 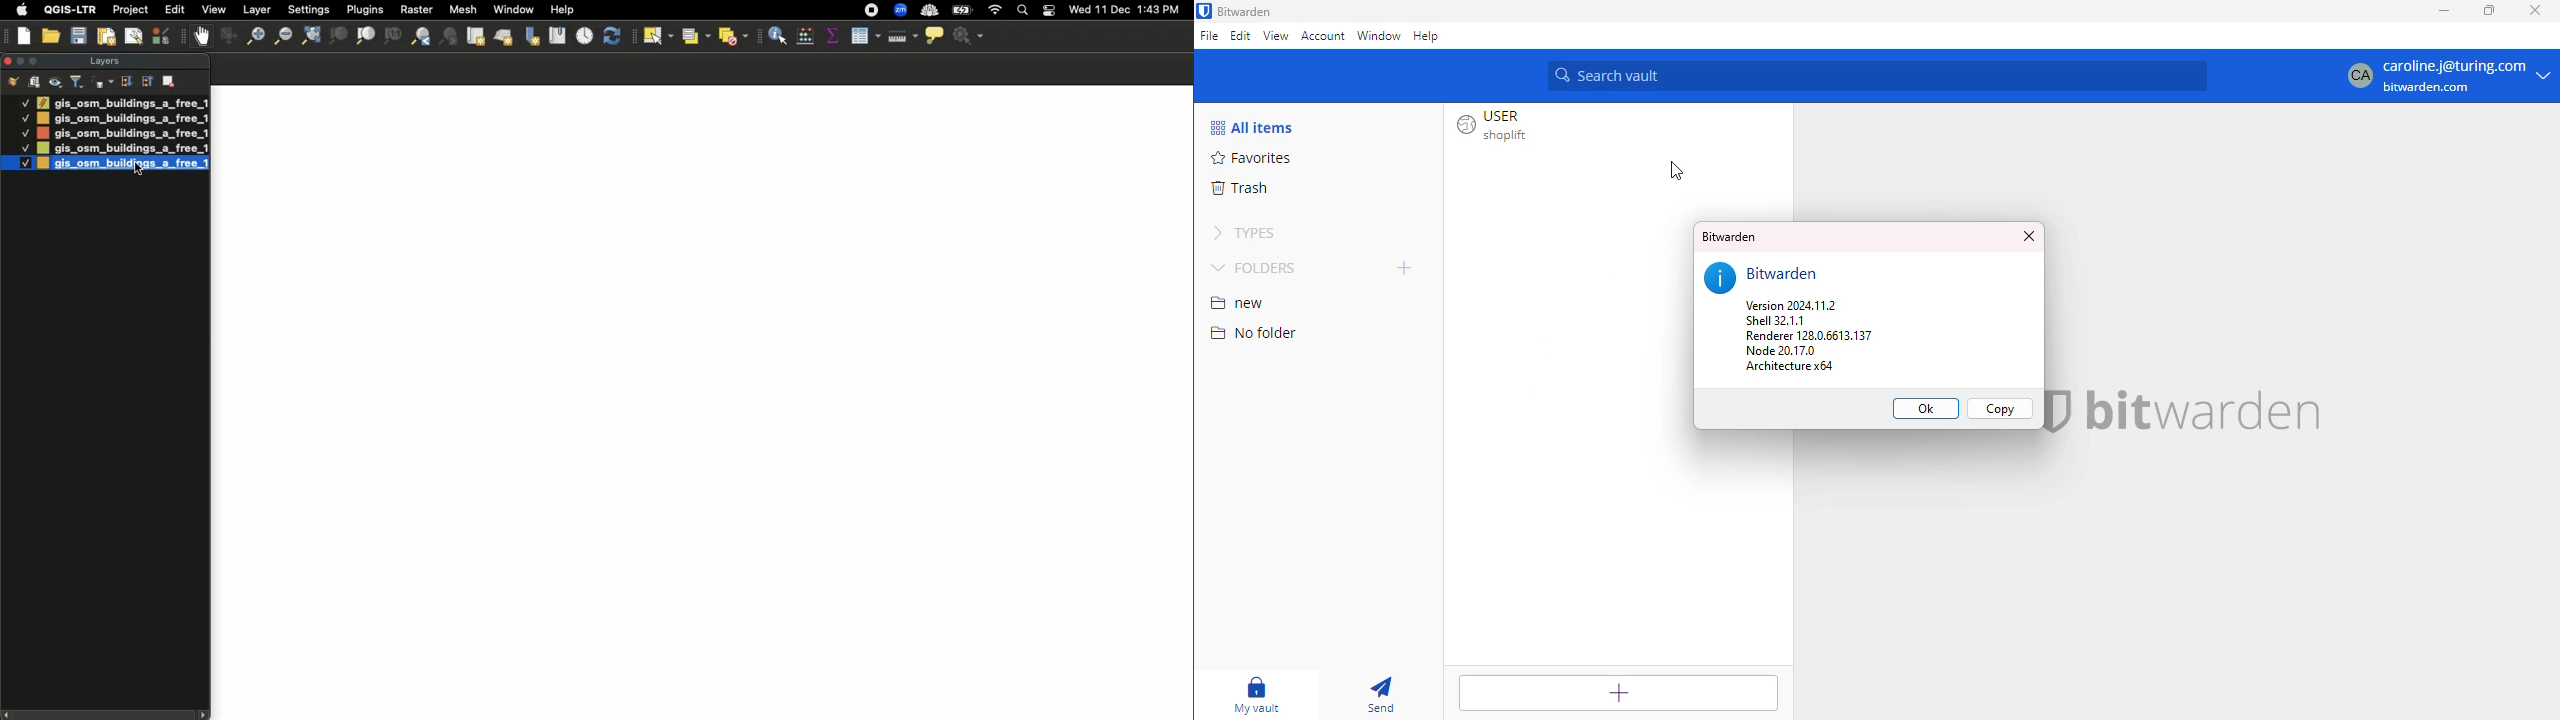 I want to click on my vault, so click(x=1257, y=695).